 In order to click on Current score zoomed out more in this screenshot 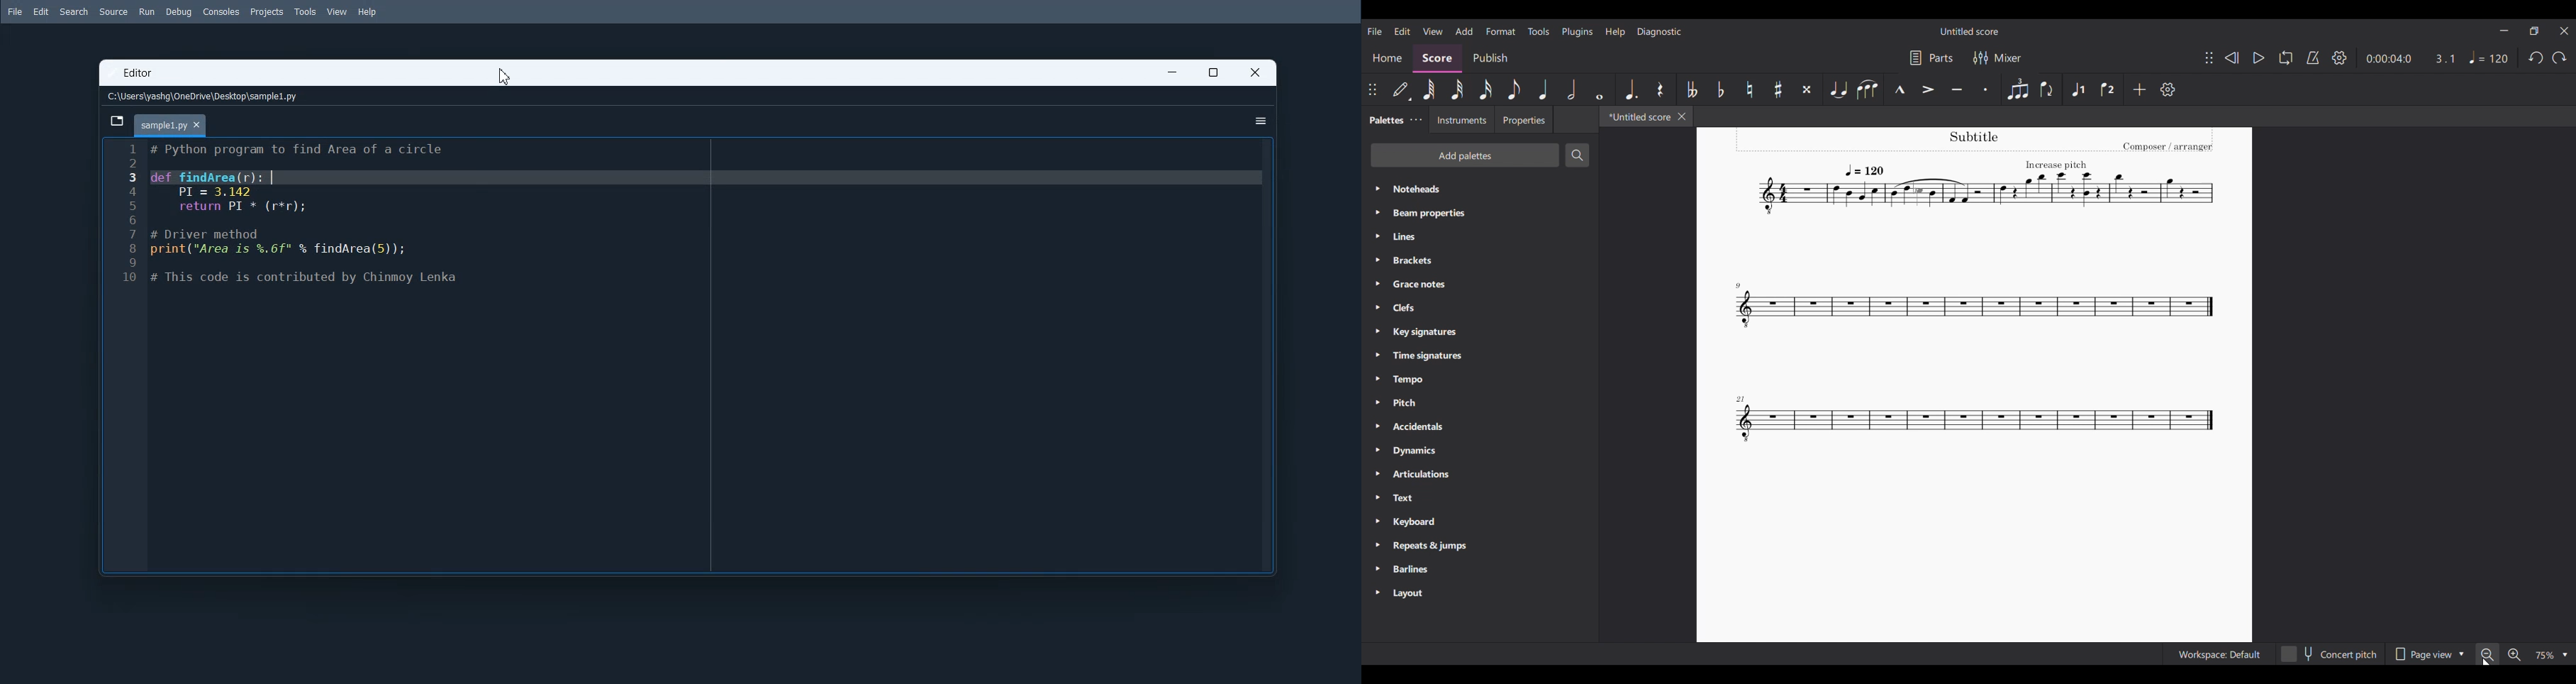, I will do `click(1974, 385)`.